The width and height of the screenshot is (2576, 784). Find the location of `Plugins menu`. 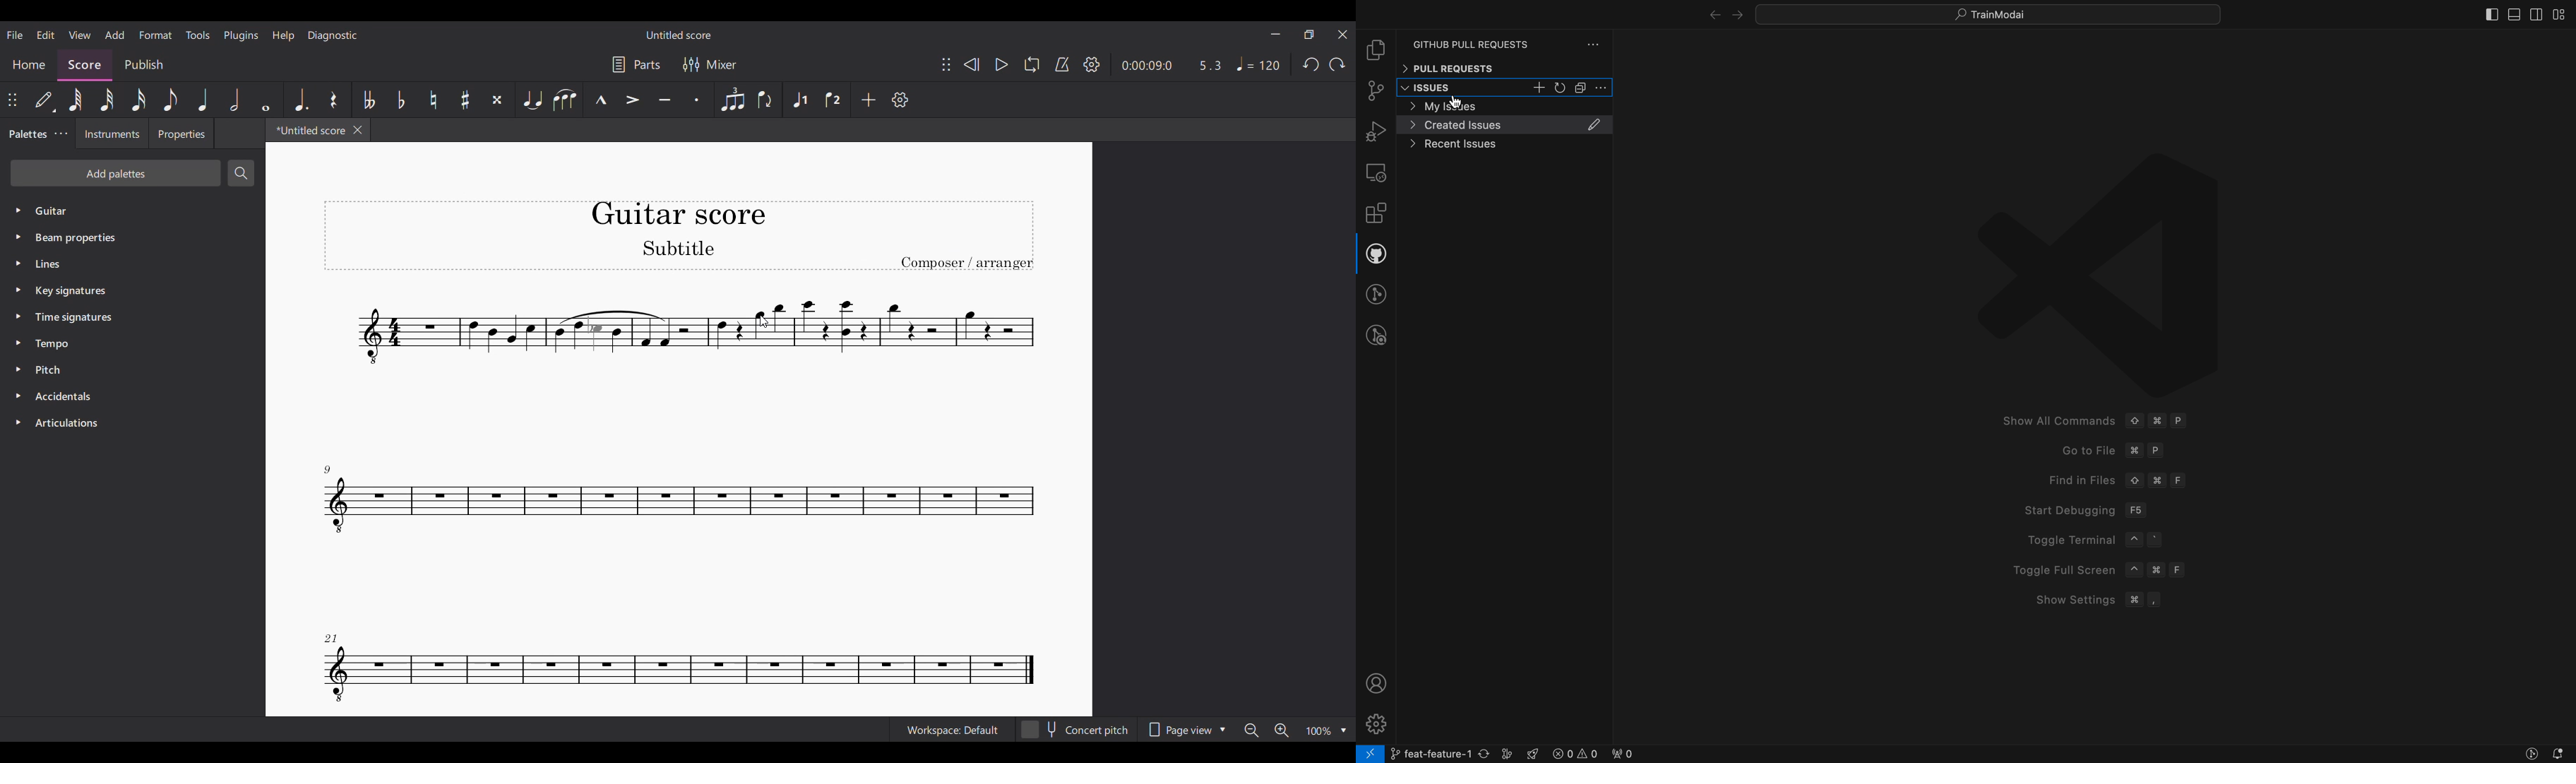

Plugins menu is located at coordinates (242, 36).